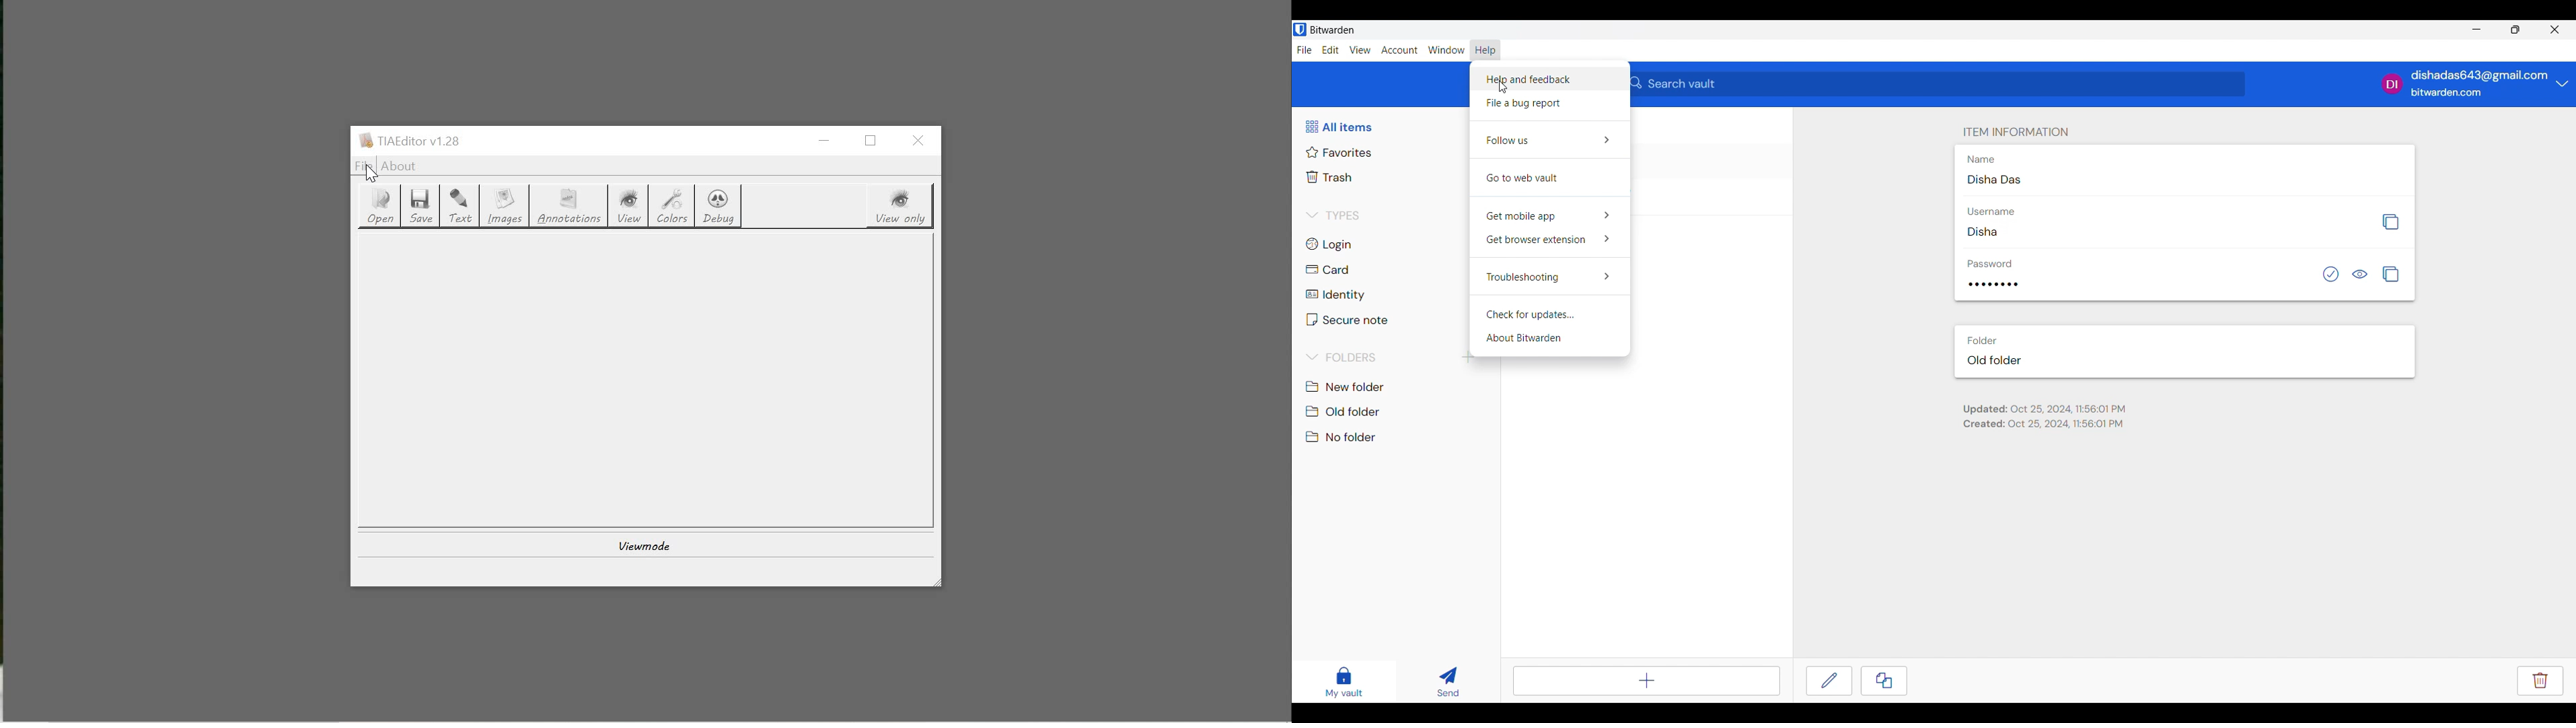 Image resolution: width=2576 pixels, height=728 pixels. I want to click on Go to web vault, so click(1549, 178).